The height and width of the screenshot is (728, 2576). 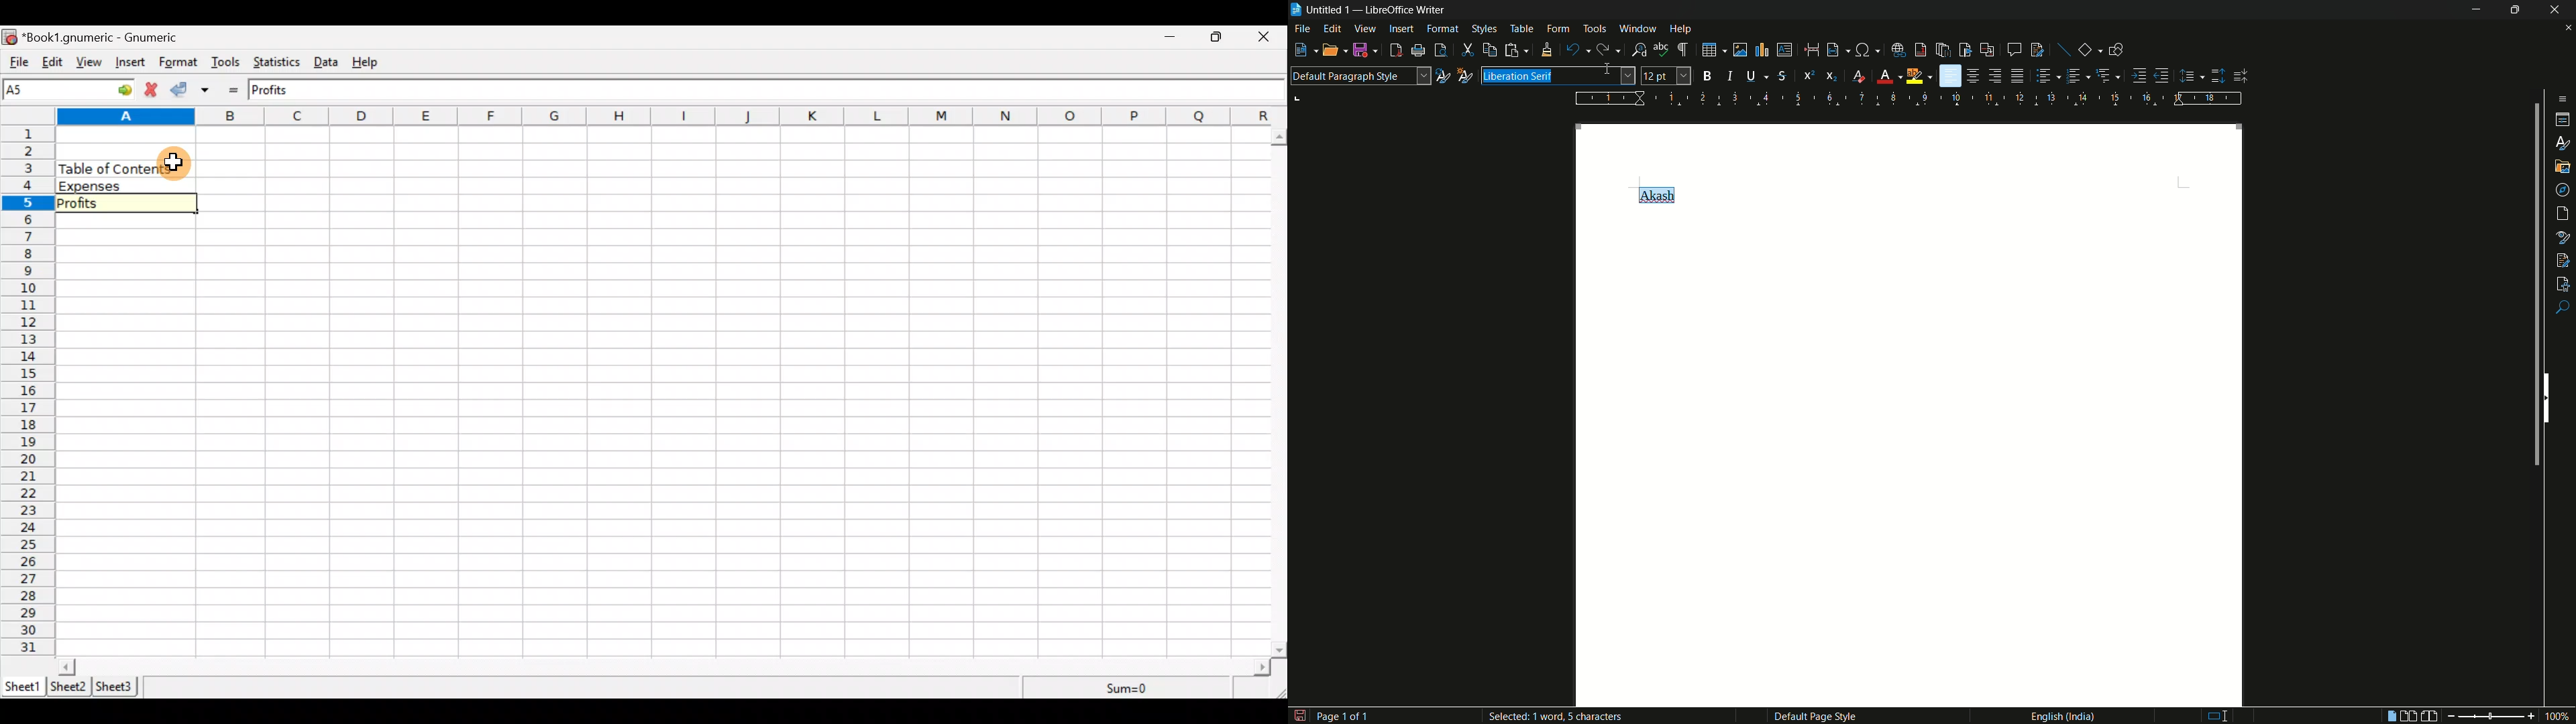 I want to click on maximize or restore, so click(x=2515, y=9).